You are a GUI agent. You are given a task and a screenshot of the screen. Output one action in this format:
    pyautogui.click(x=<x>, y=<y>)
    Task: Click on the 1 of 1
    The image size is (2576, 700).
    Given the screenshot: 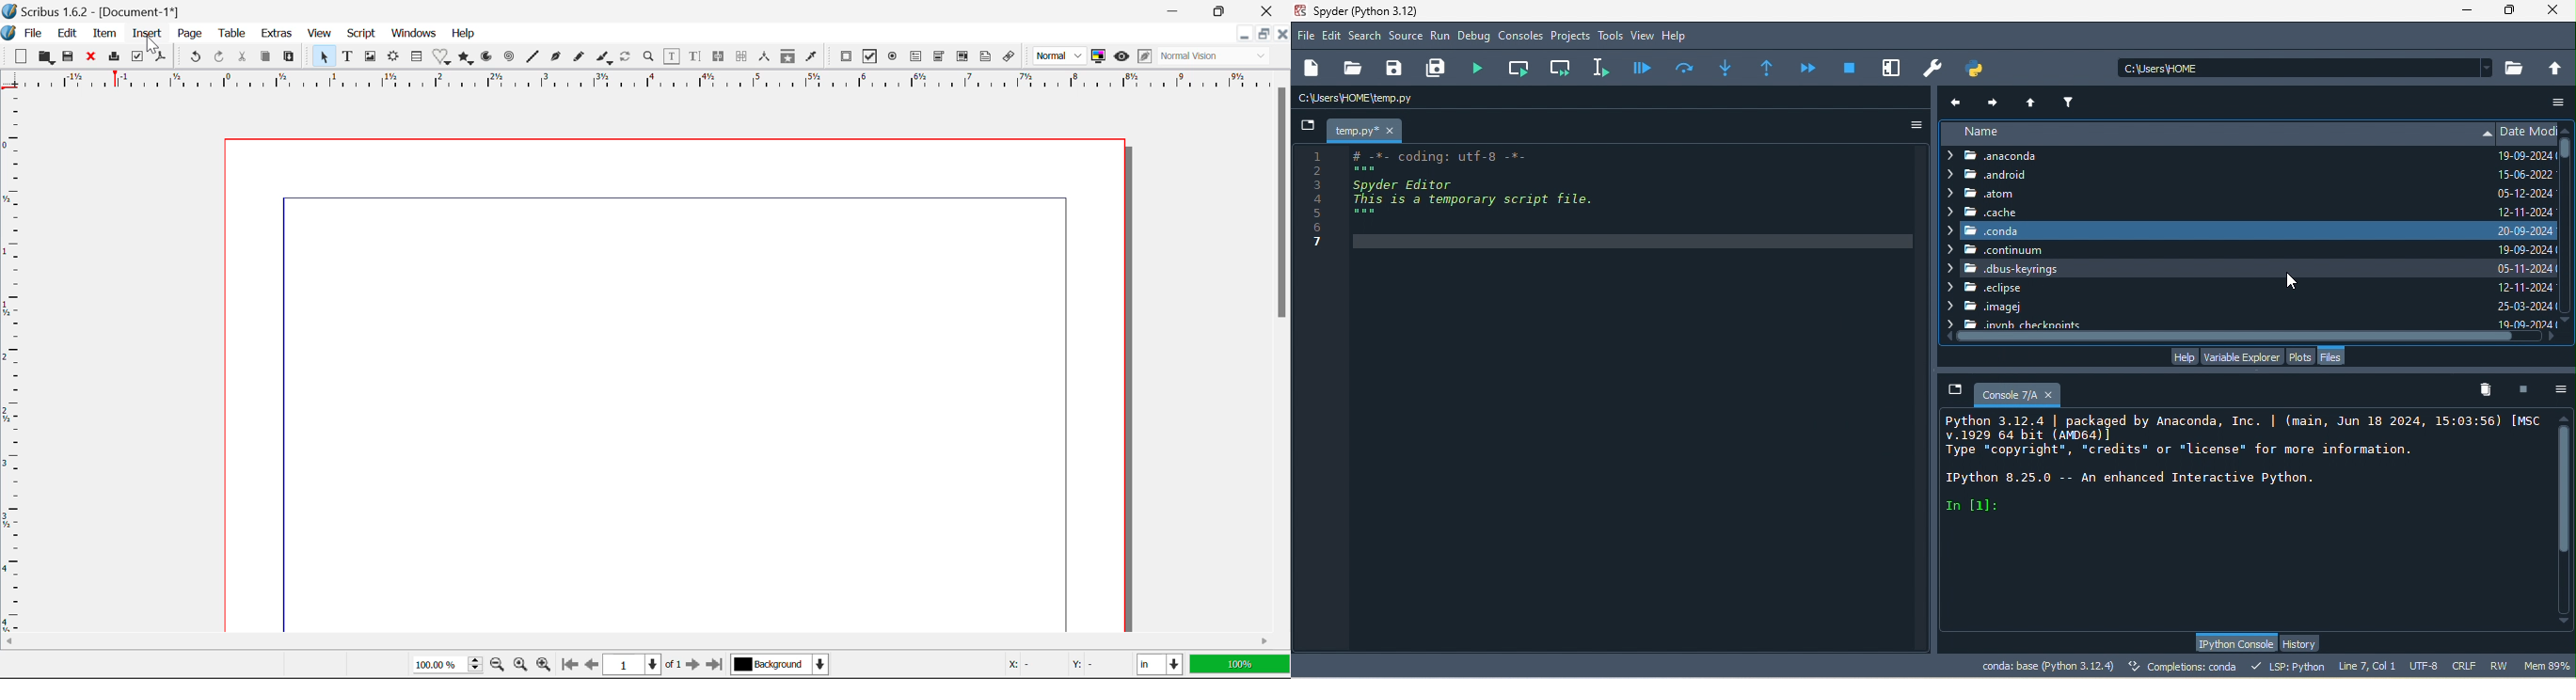 What is the action you would take?
    pyautogui.click(x=643, y=664)
    